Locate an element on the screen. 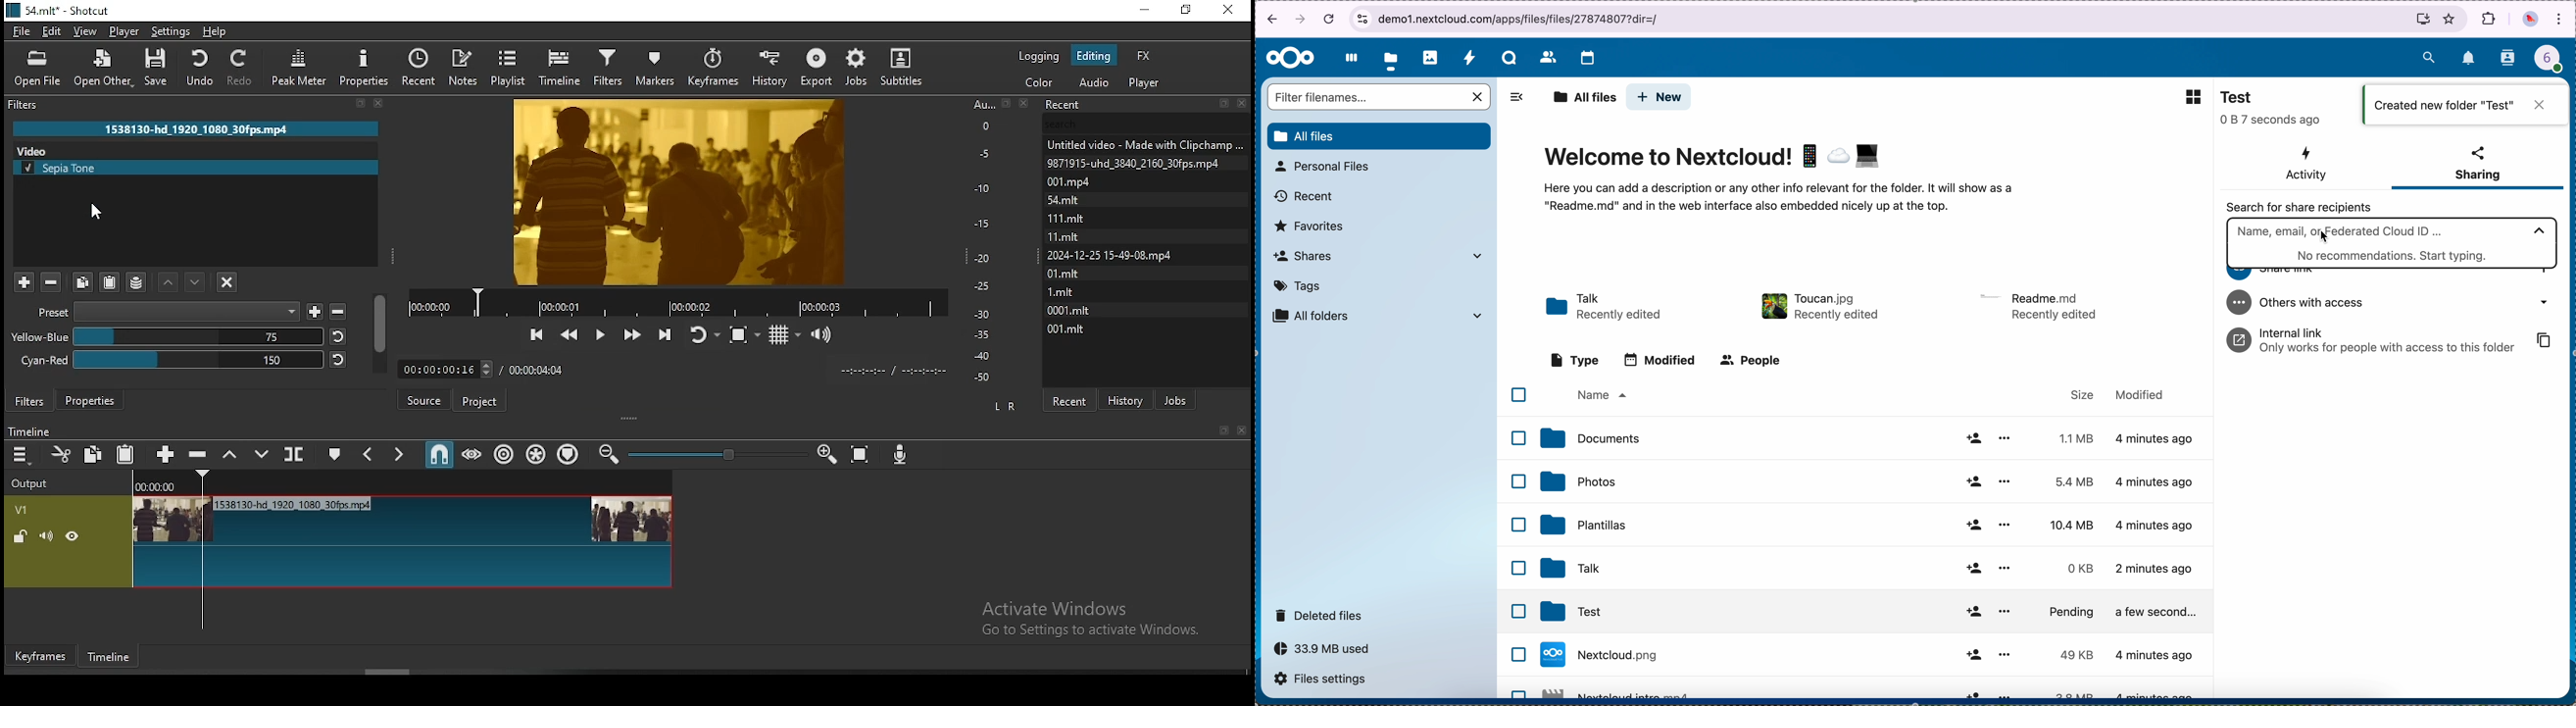  filters is located at coordinates (29, 403).